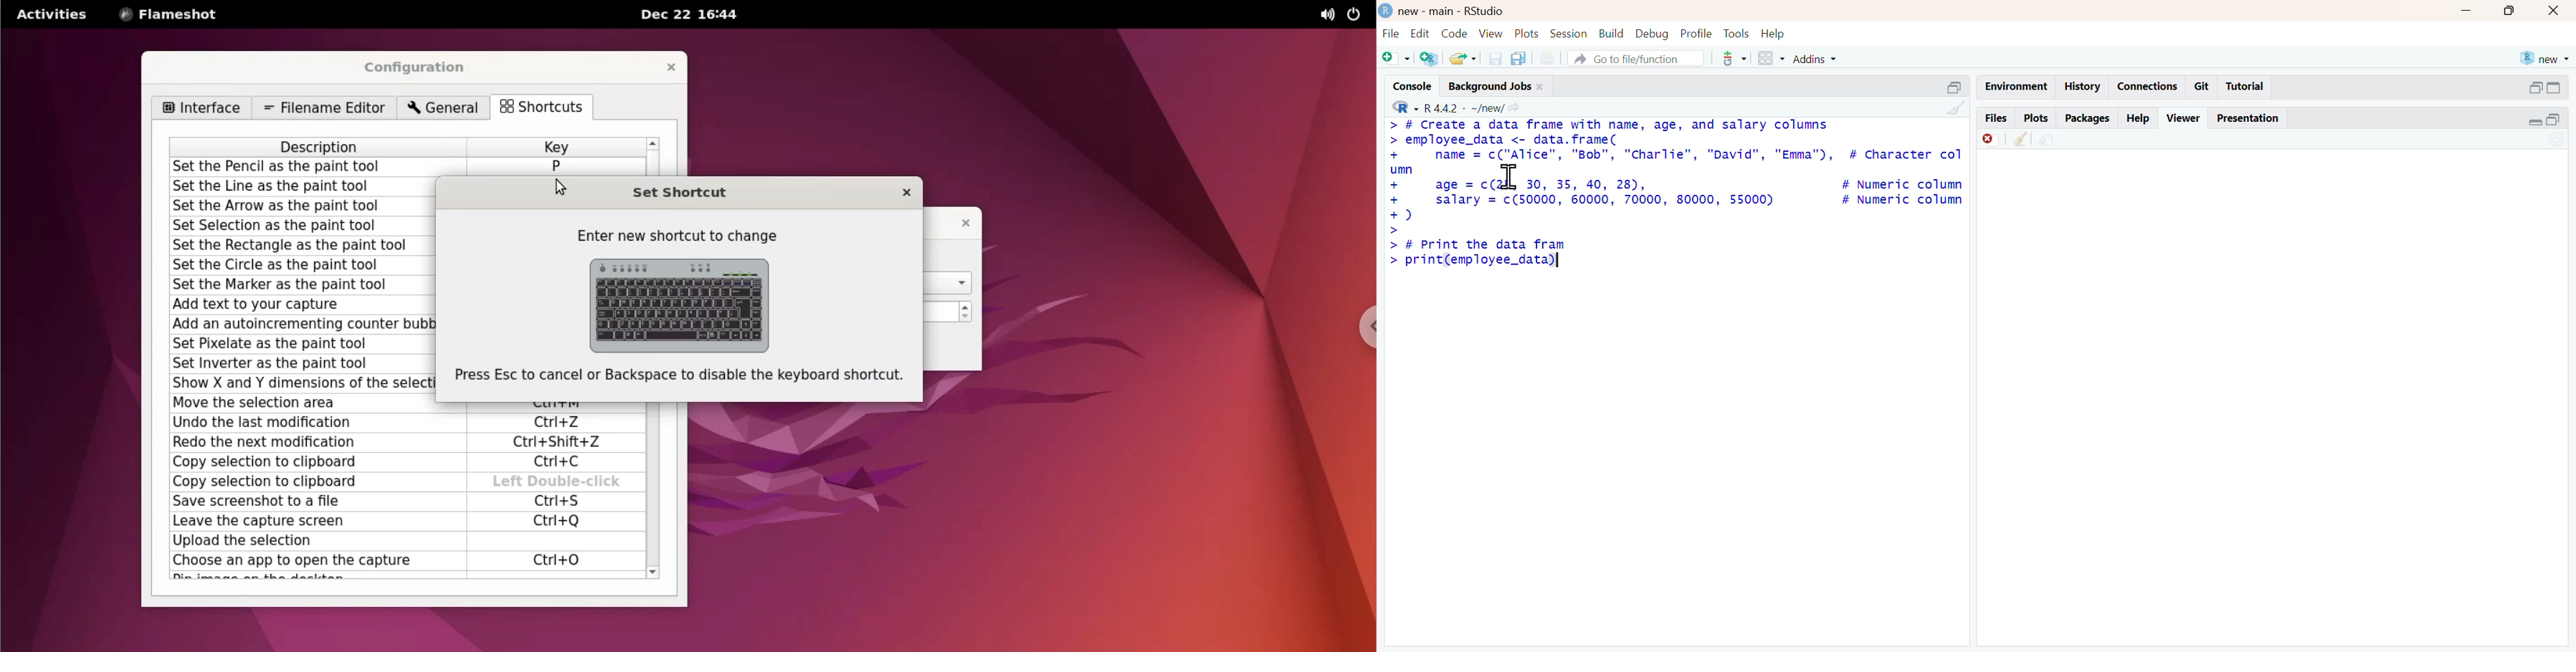 This screenshot has width=2576, height=672. I want to click on close, so click(2558, 11).